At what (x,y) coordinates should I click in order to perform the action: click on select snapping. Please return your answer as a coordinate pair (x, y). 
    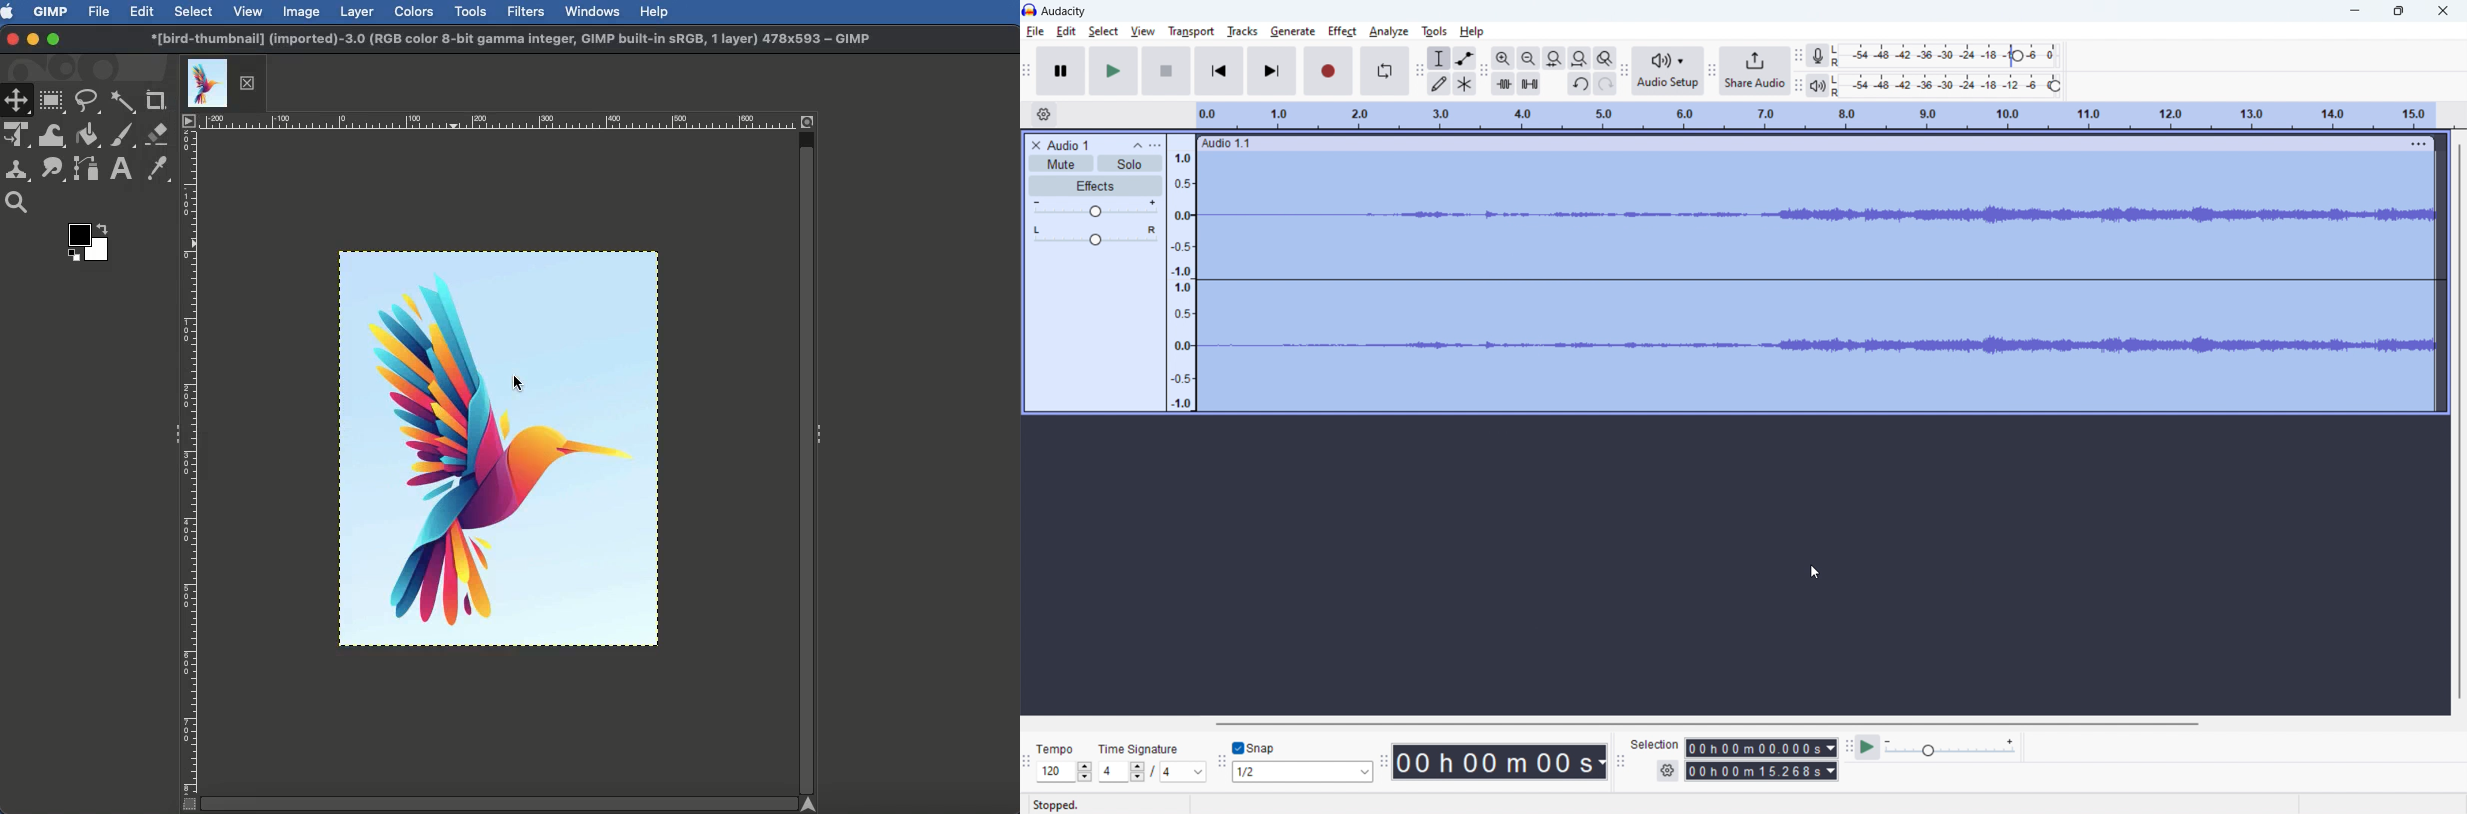
    Looking at the image, I should click on (1301, 772).